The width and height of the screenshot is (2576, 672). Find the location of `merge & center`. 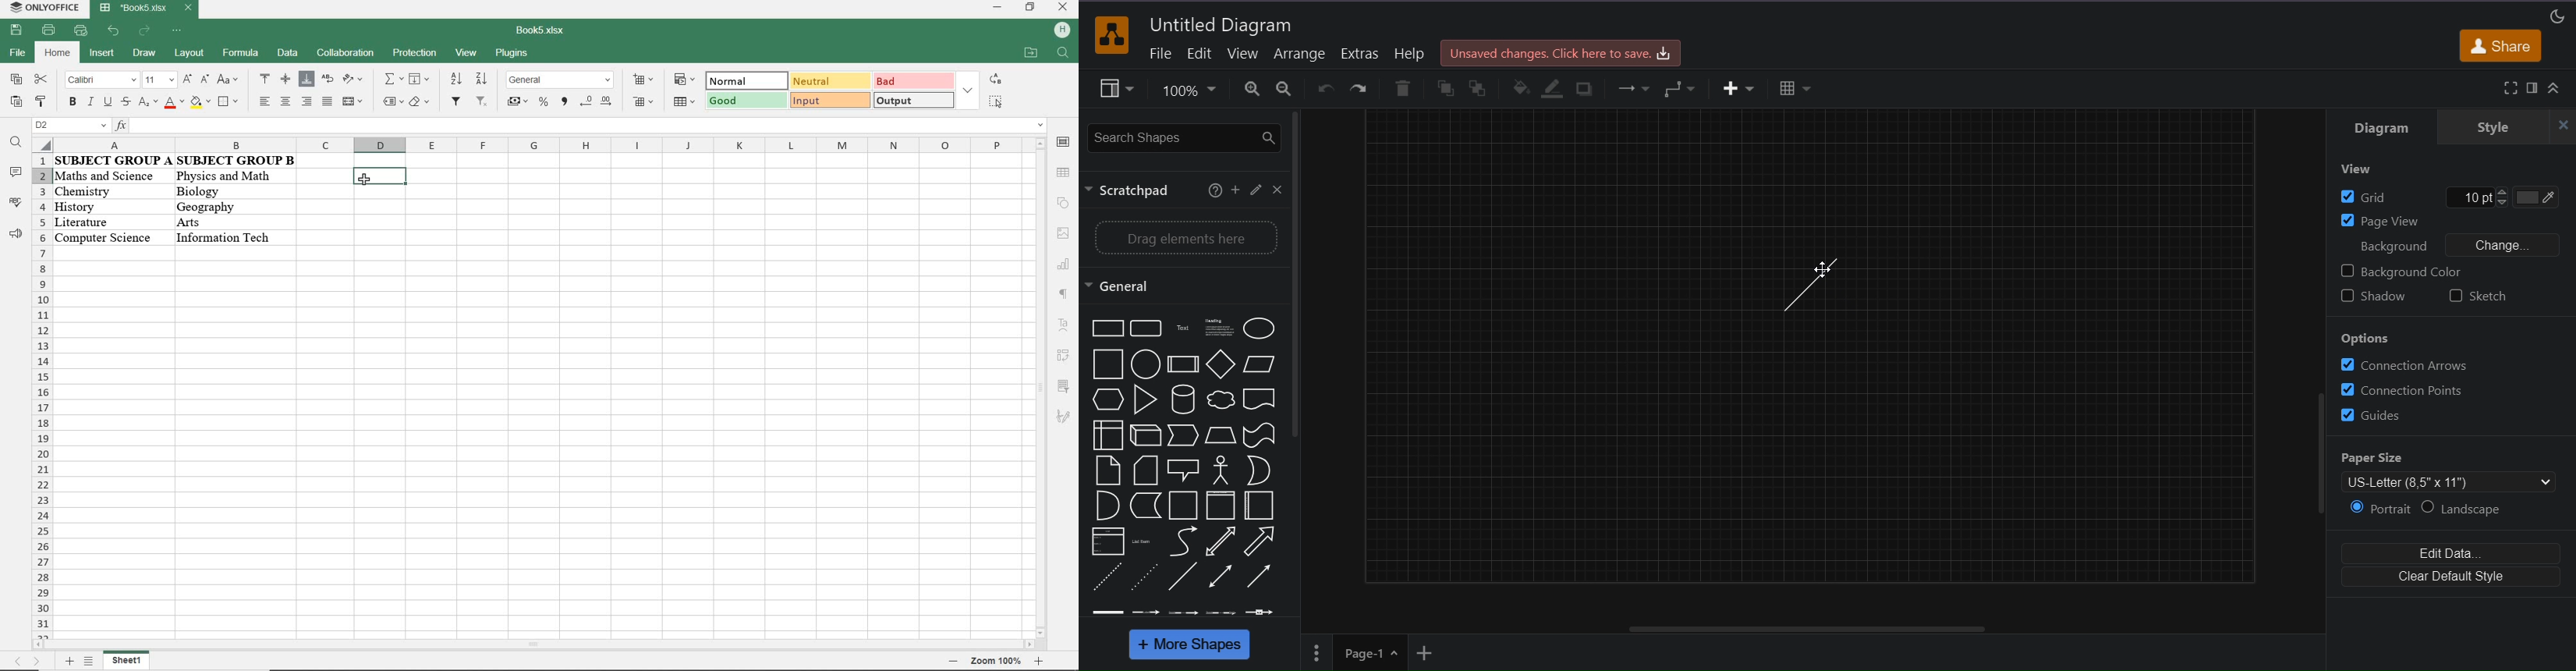

merge & center is located at coordinates (353, 103).